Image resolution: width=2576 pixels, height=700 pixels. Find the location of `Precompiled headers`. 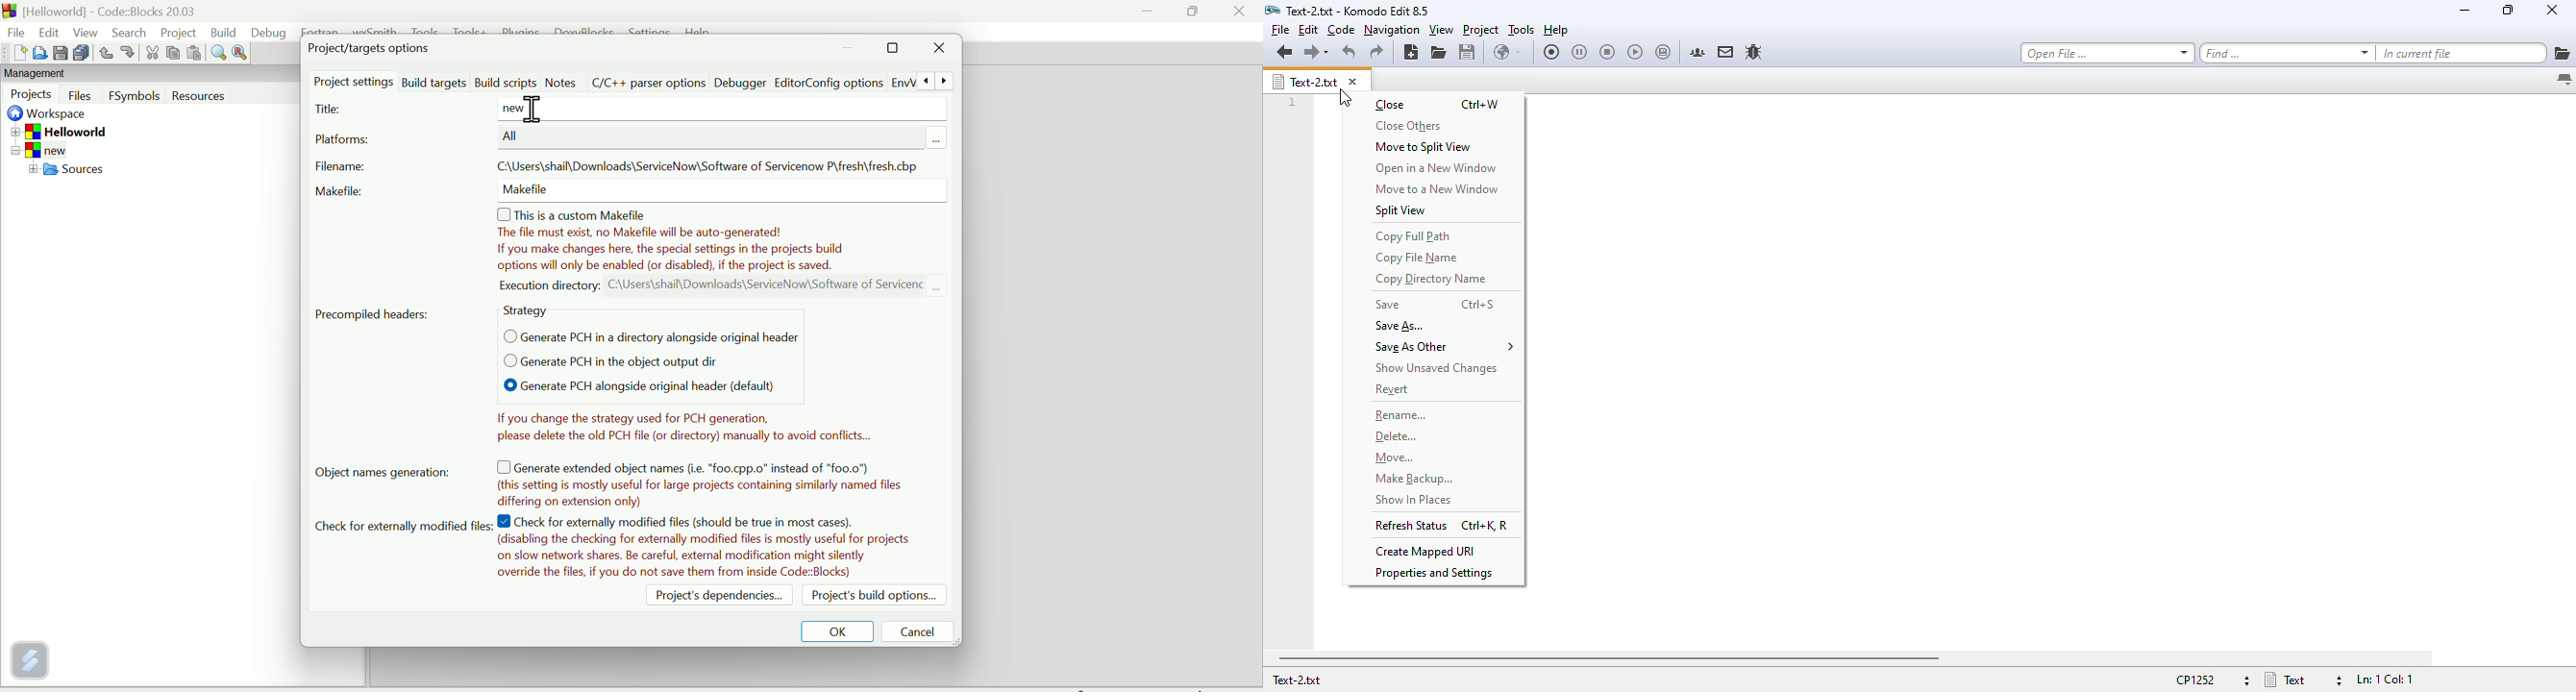

Precompiled headers is located at coordinates (375, 313).